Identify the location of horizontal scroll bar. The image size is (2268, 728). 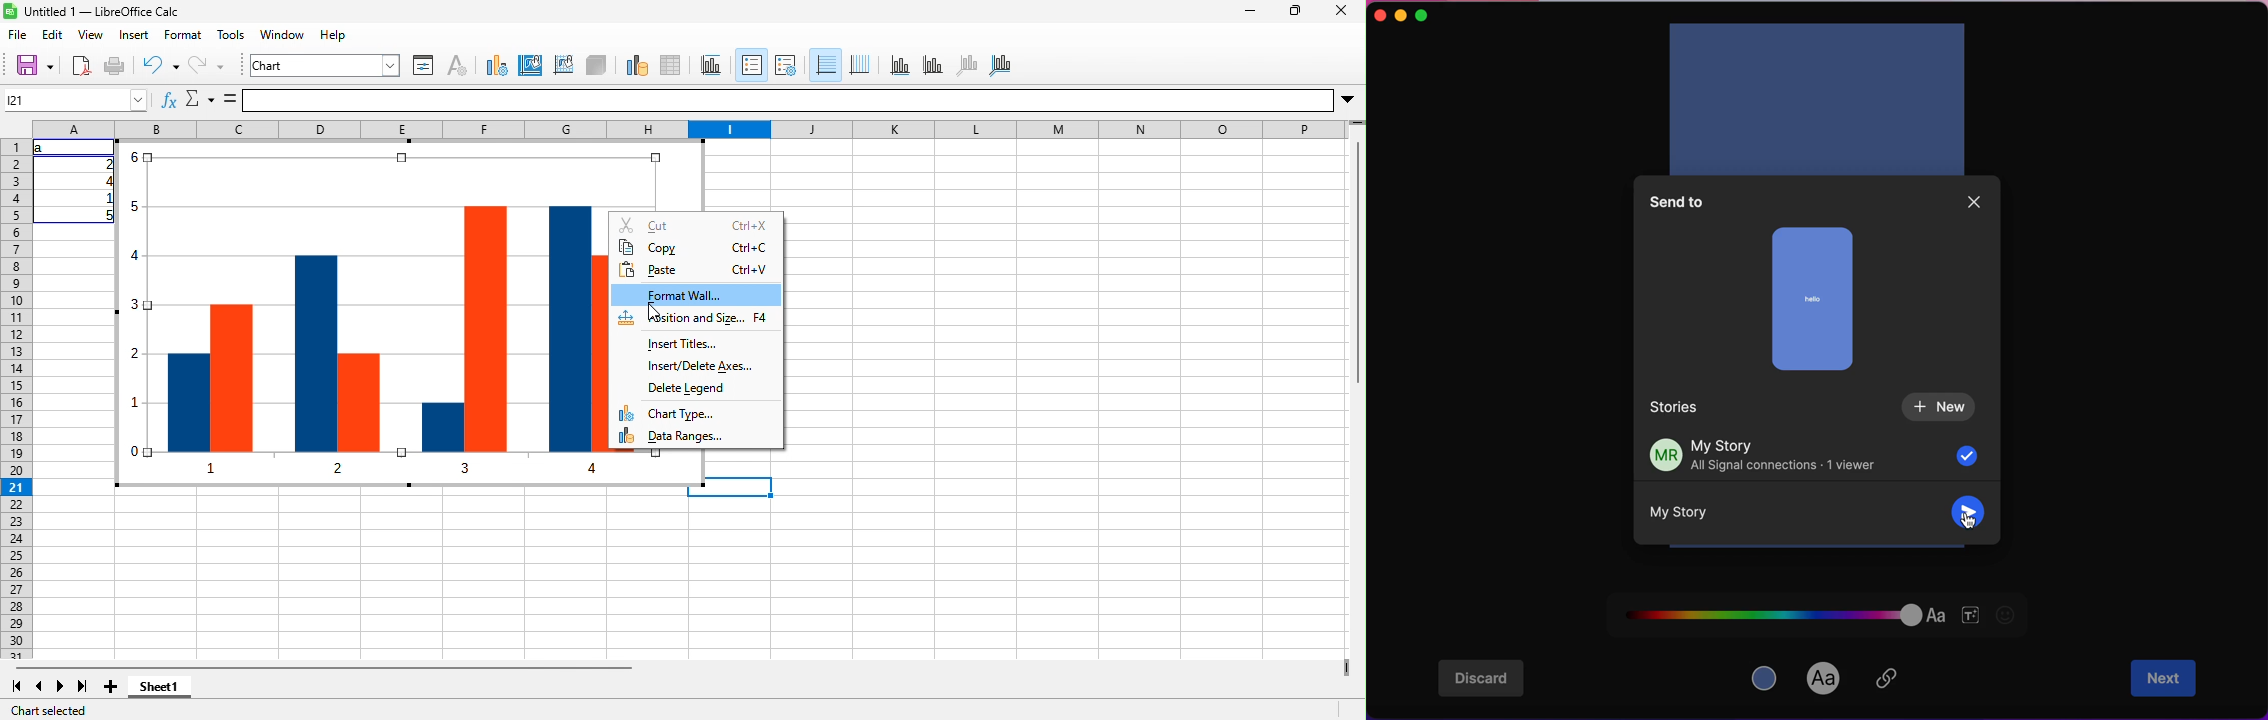
(324, 667).